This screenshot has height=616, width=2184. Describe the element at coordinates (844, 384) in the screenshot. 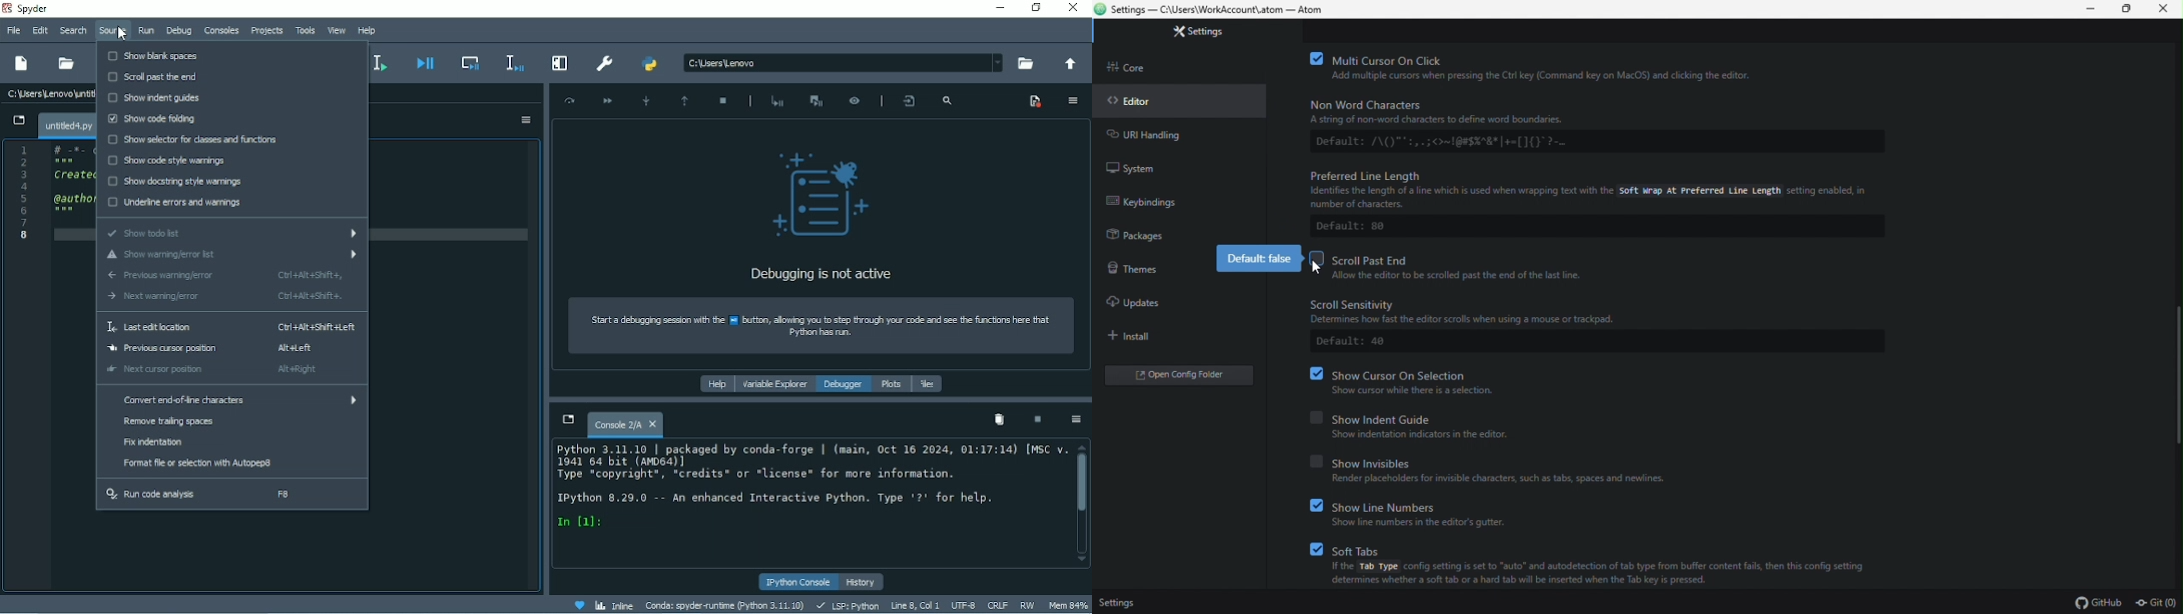

I see `Debugger` at that location.